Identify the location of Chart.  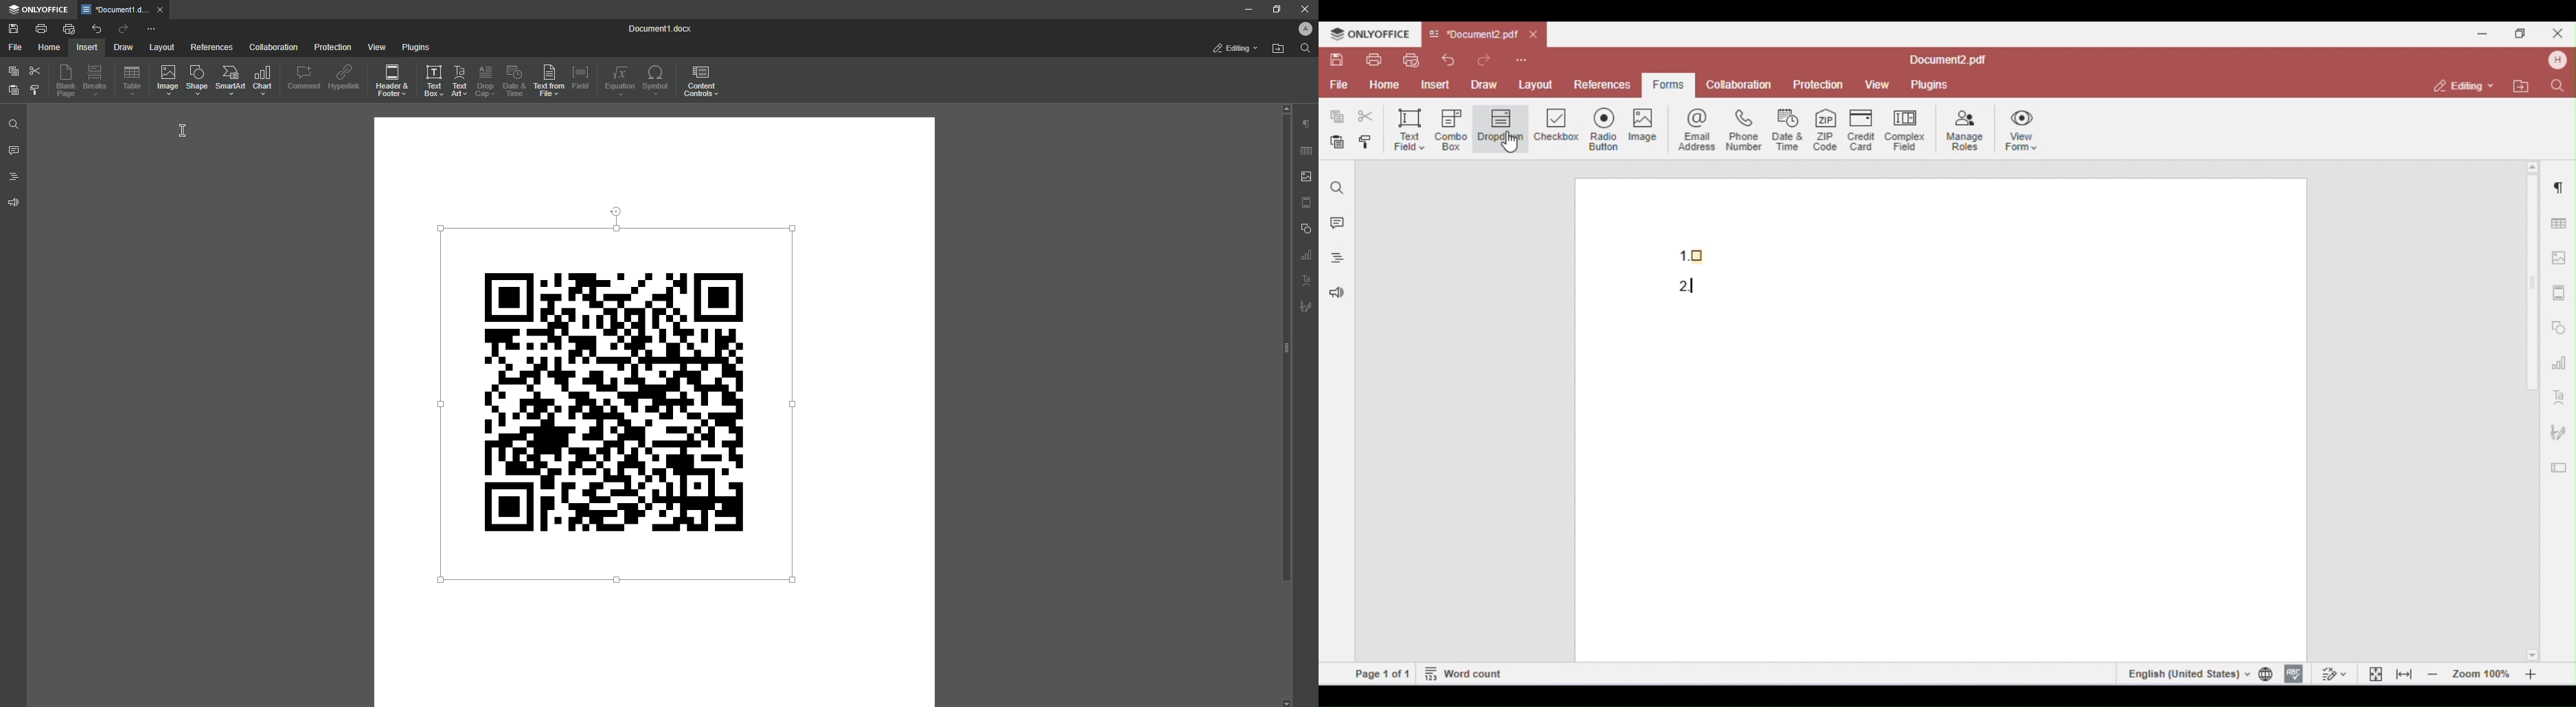
(261, 81).